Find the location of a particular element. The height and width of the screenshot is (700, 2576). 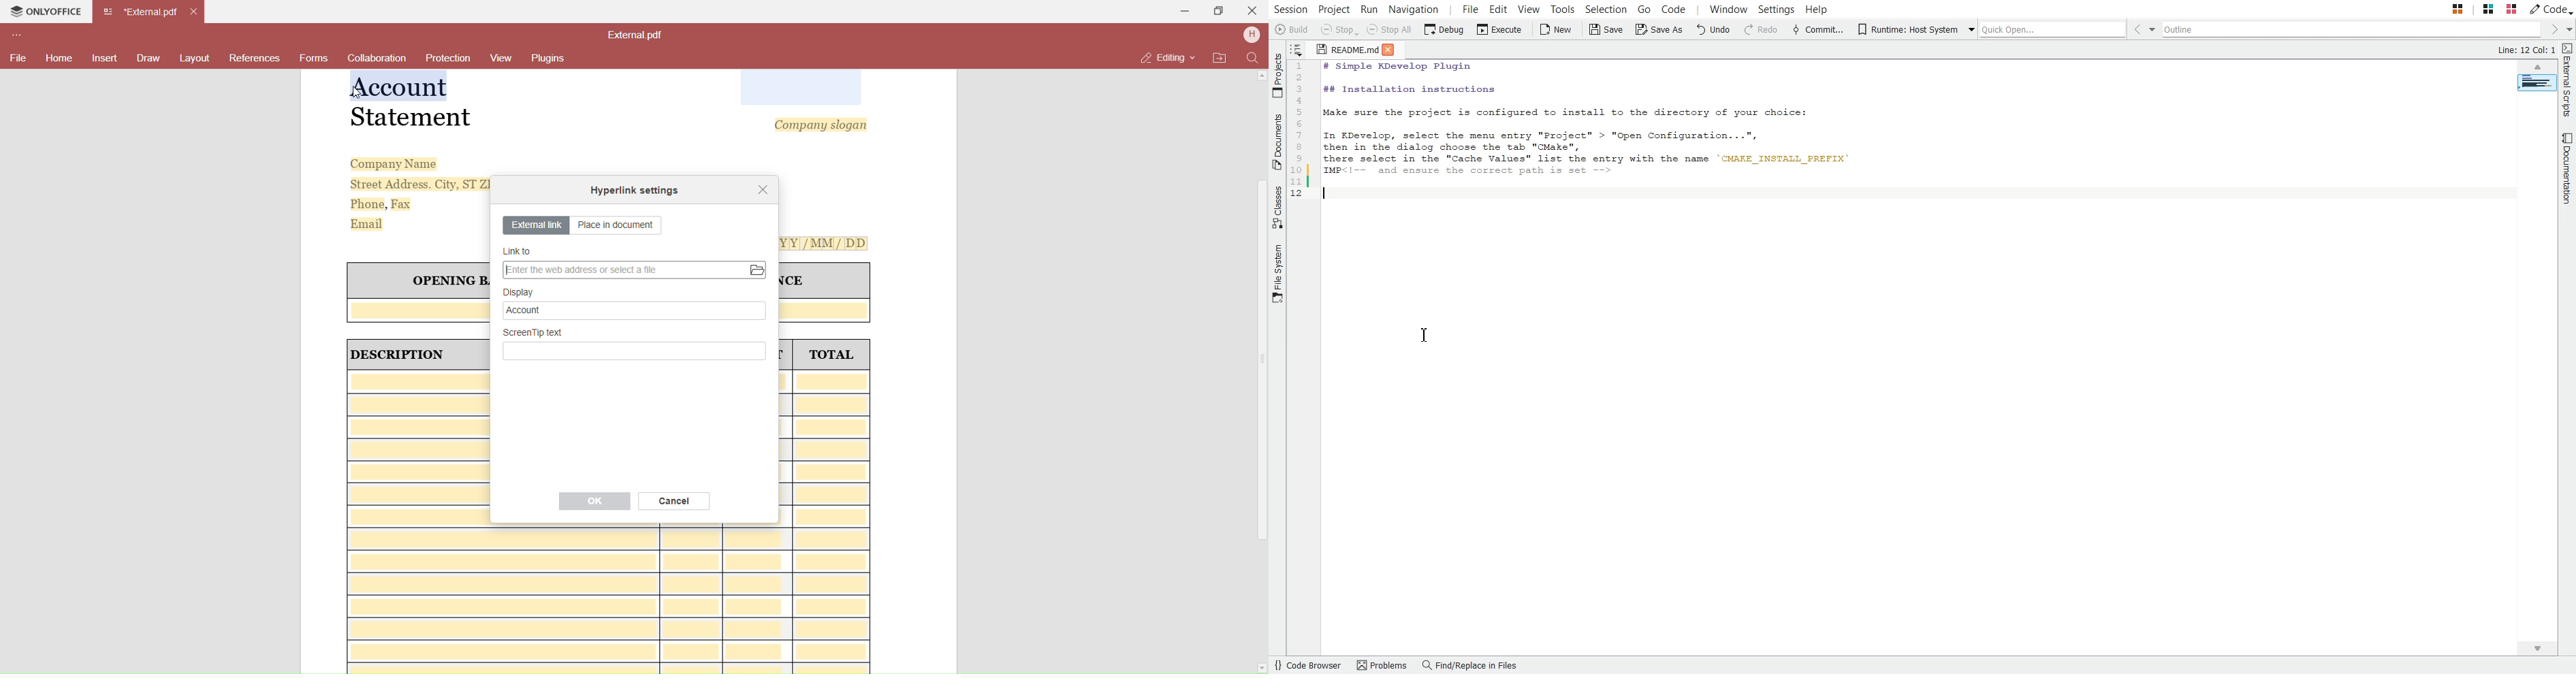

Draw is located at coordinates (149, 57).